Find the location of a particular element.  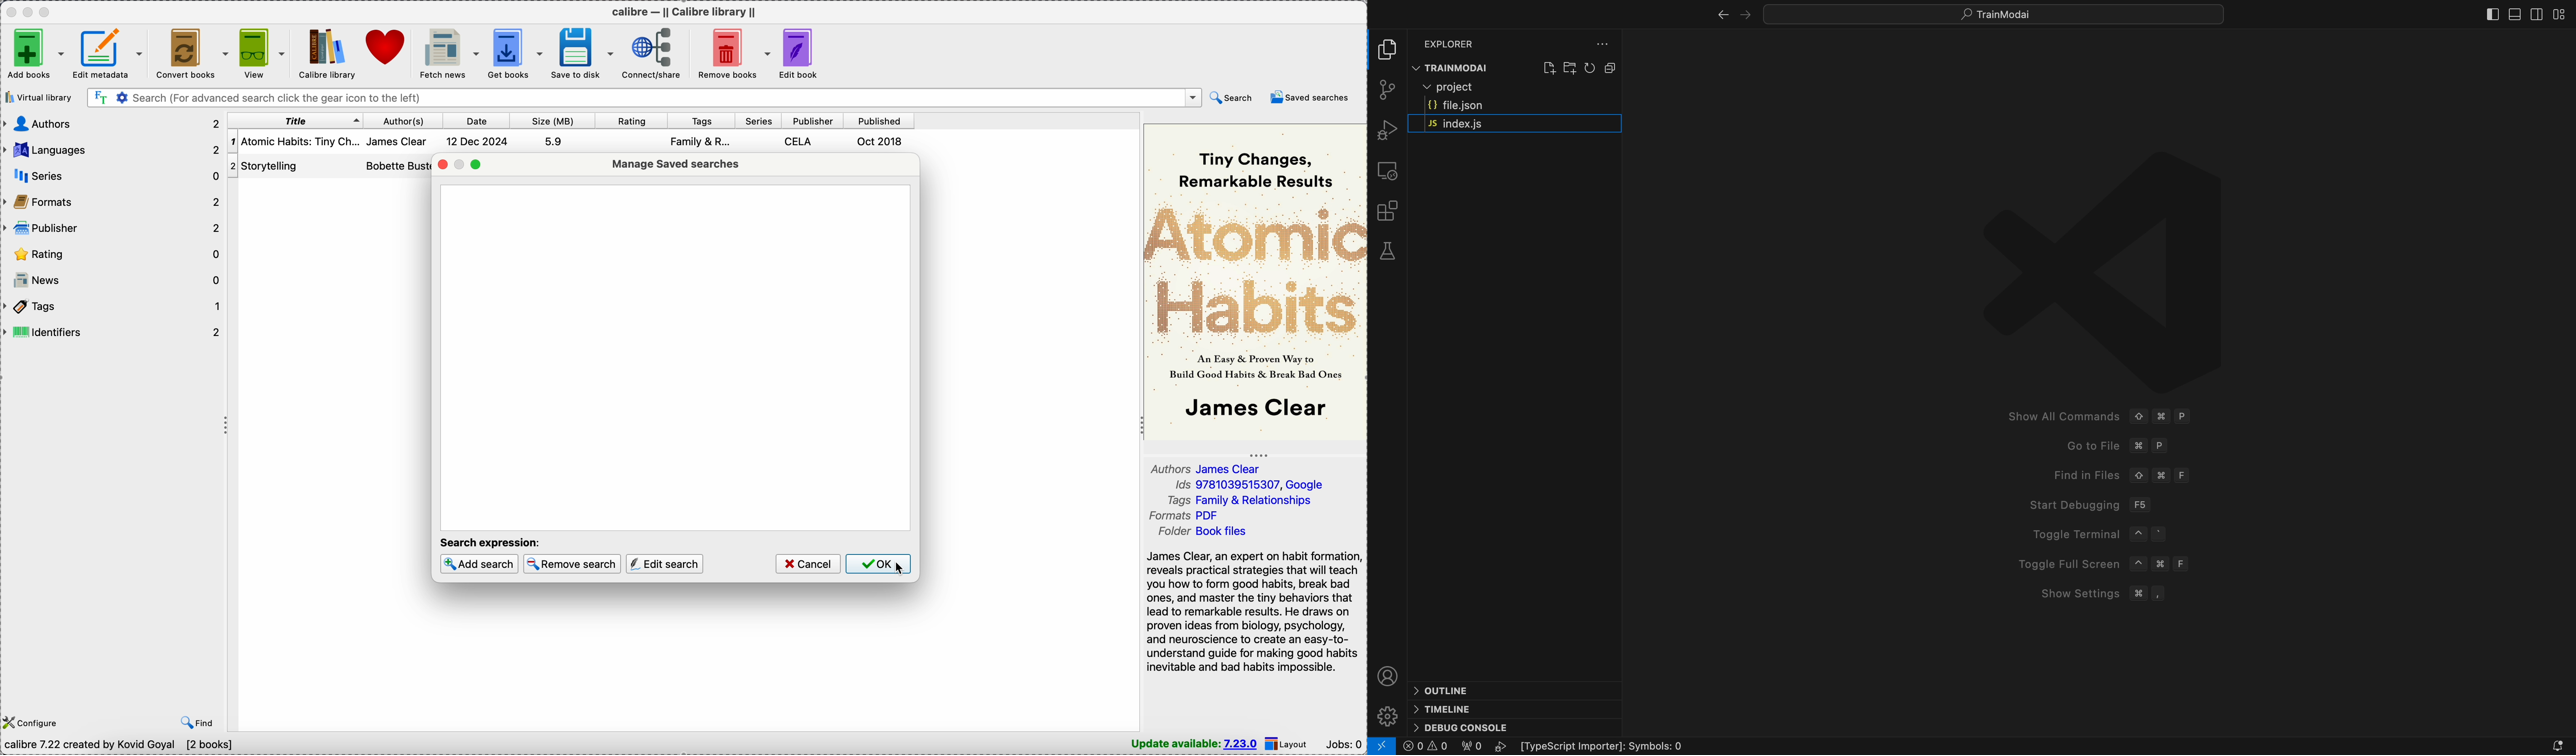

formats: PDF is located at coordinates (1187, 515).